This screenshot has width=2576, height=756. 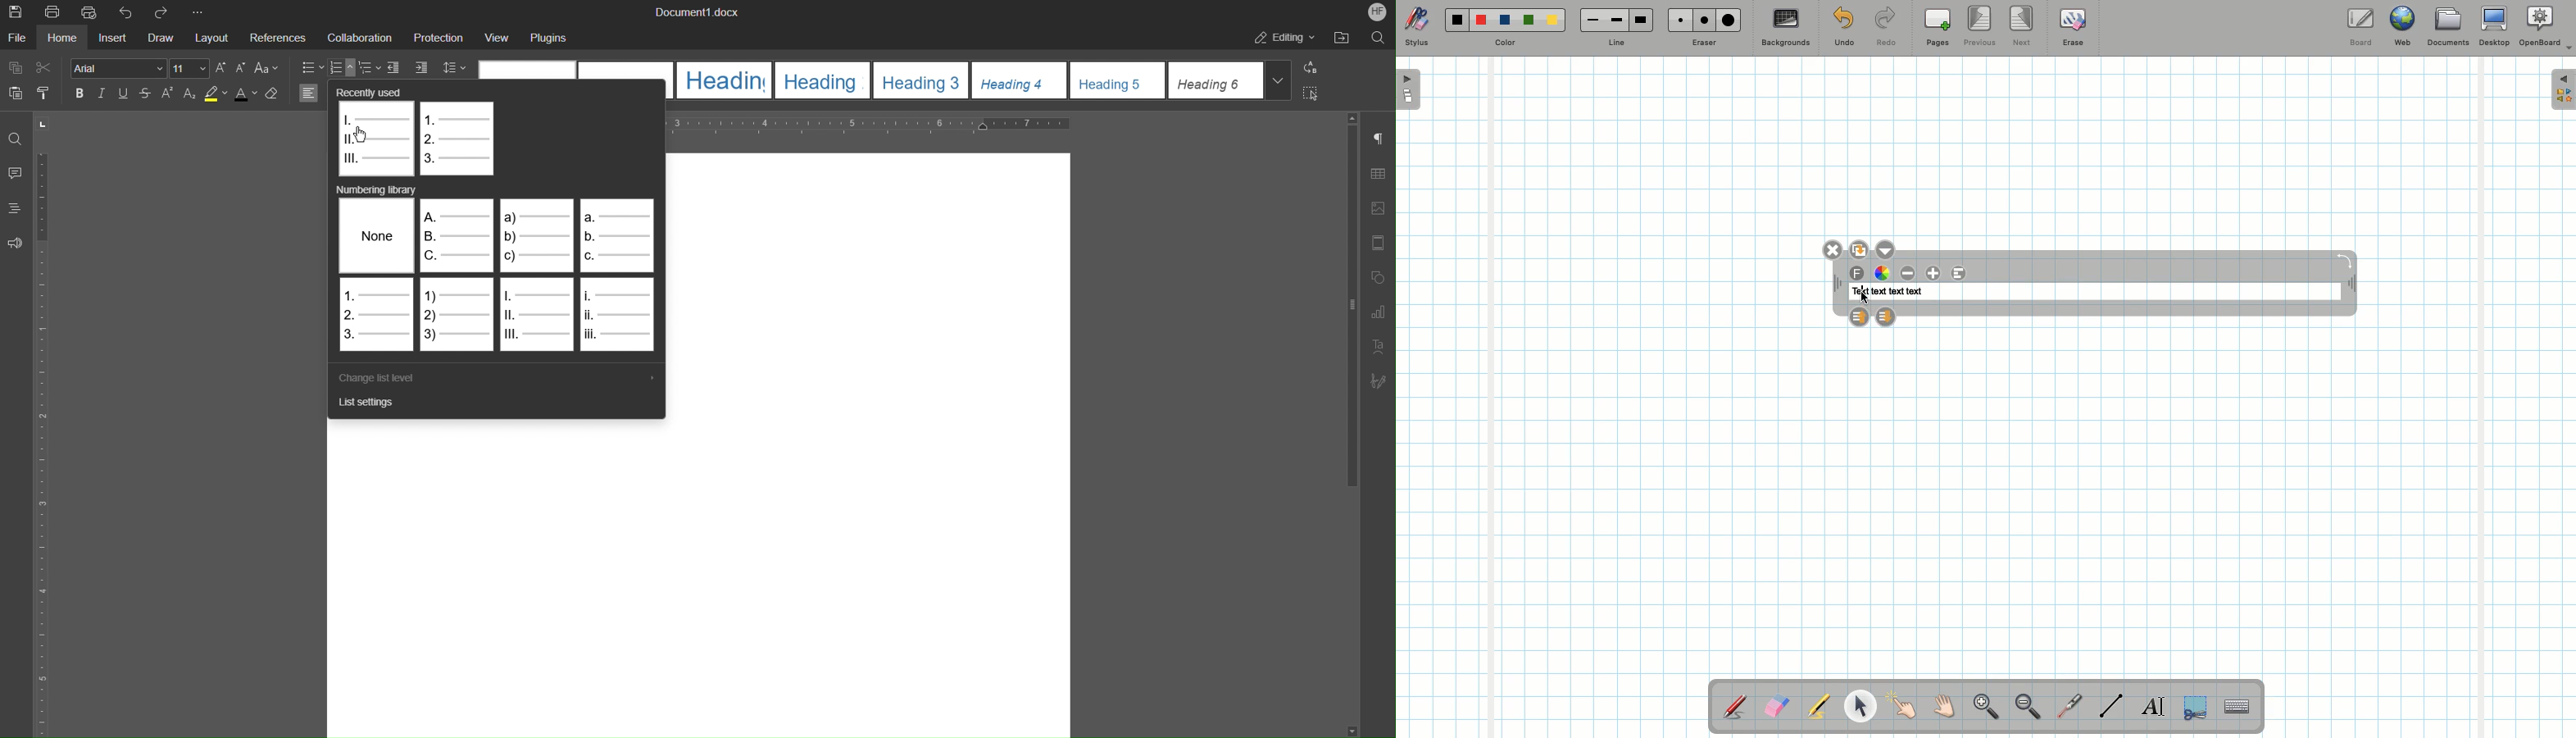 What do you see at coordinates (1838, 284) in the screenshot?
I see `Move` at bounding box center [1838, 284].